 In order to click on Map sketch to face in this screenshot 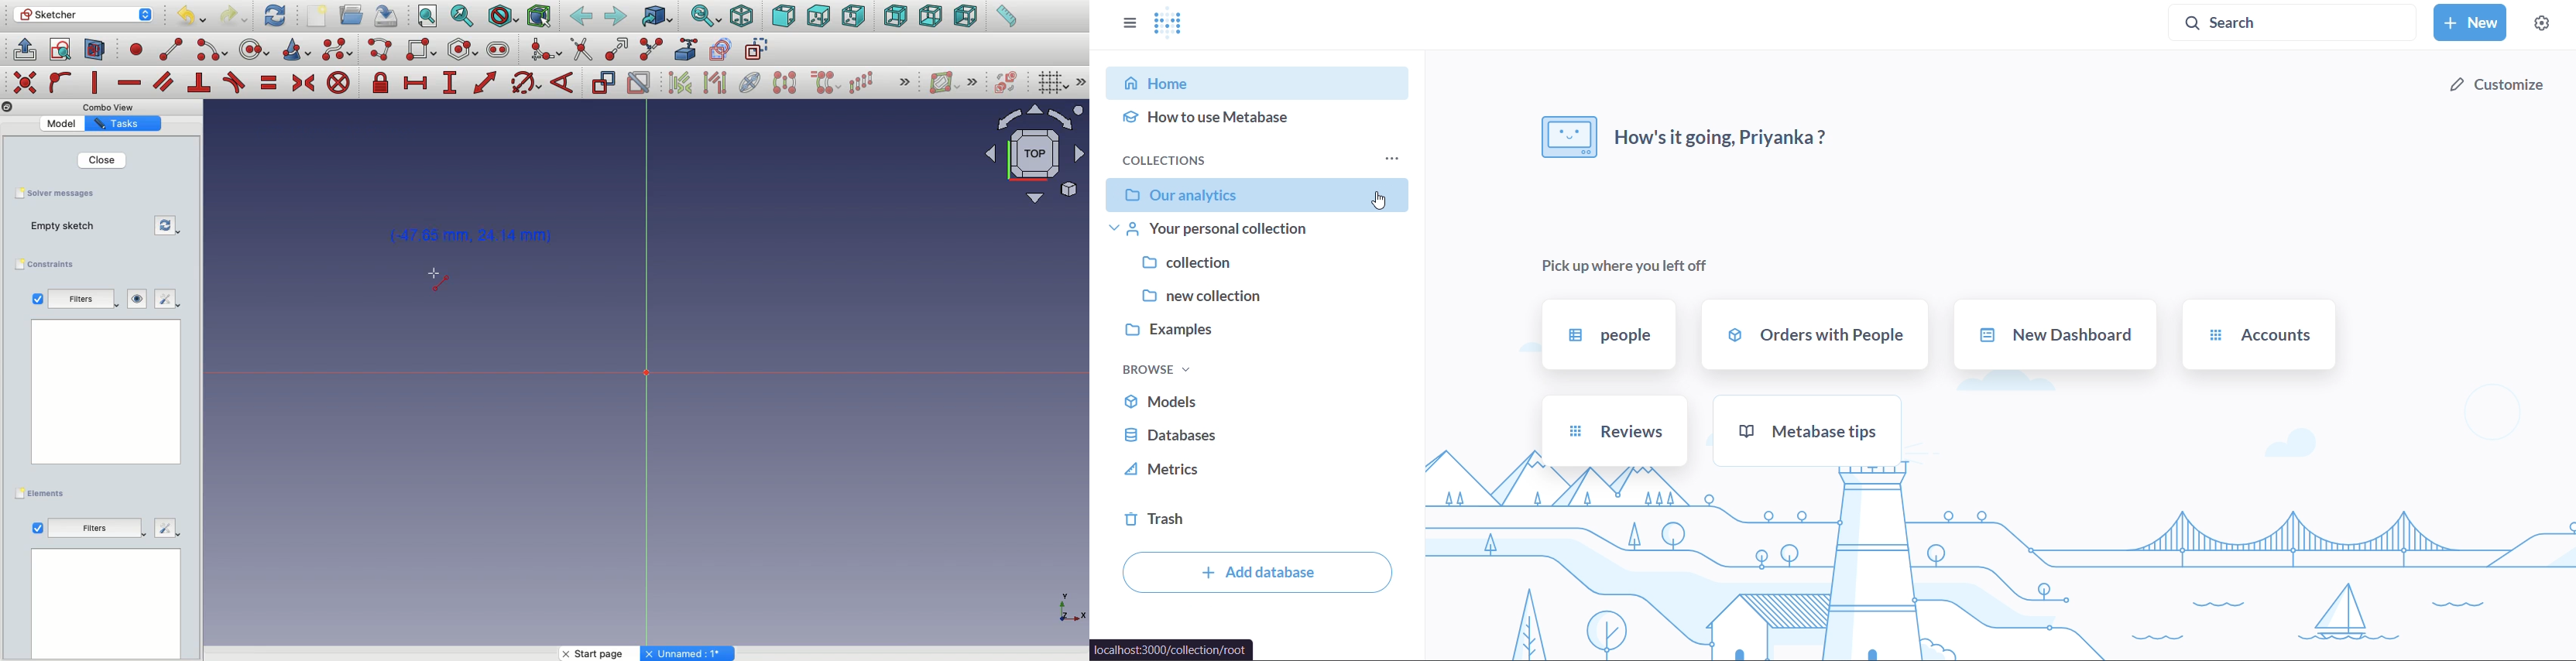, I will do `click(95, 50)`.